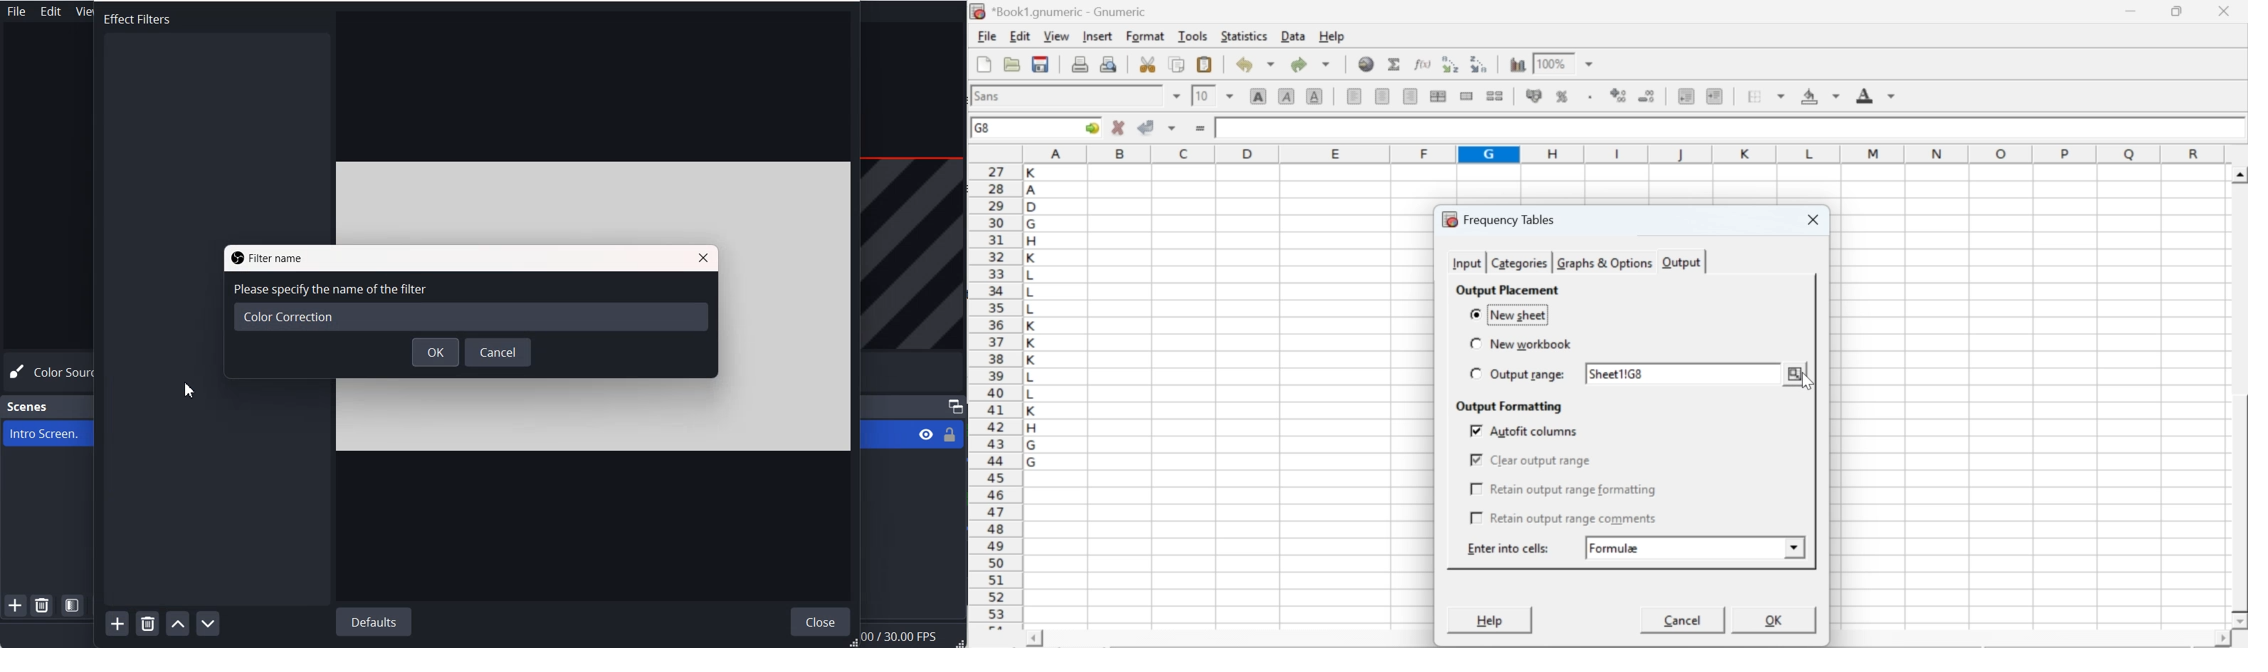 Image resolution: width=2268 pixels, height=672 pixels. What do you see at coordinates (1767, 96) in the screenshot?
I see `borders` at bounding box center [1767, 96].